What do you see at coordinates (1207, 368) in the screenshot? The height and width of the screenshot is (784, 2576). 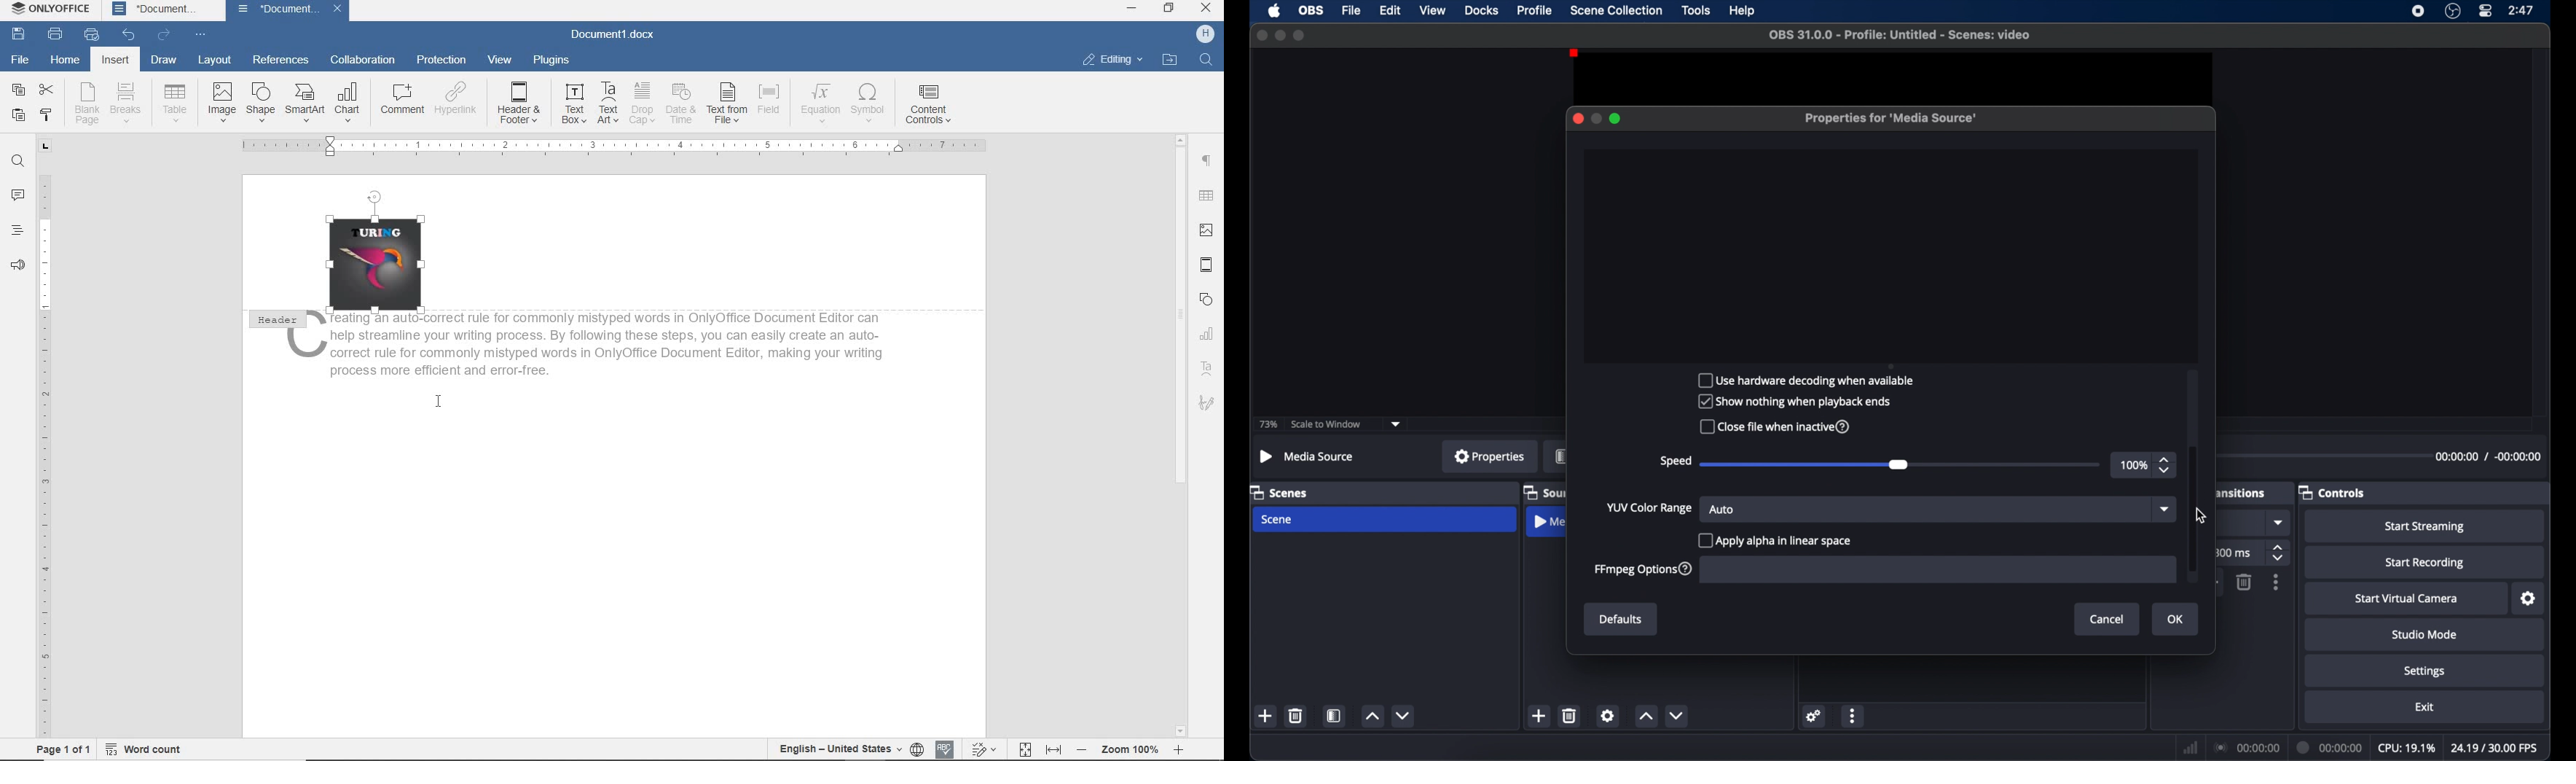 I see `text area` at bounding box center [1207, 368].